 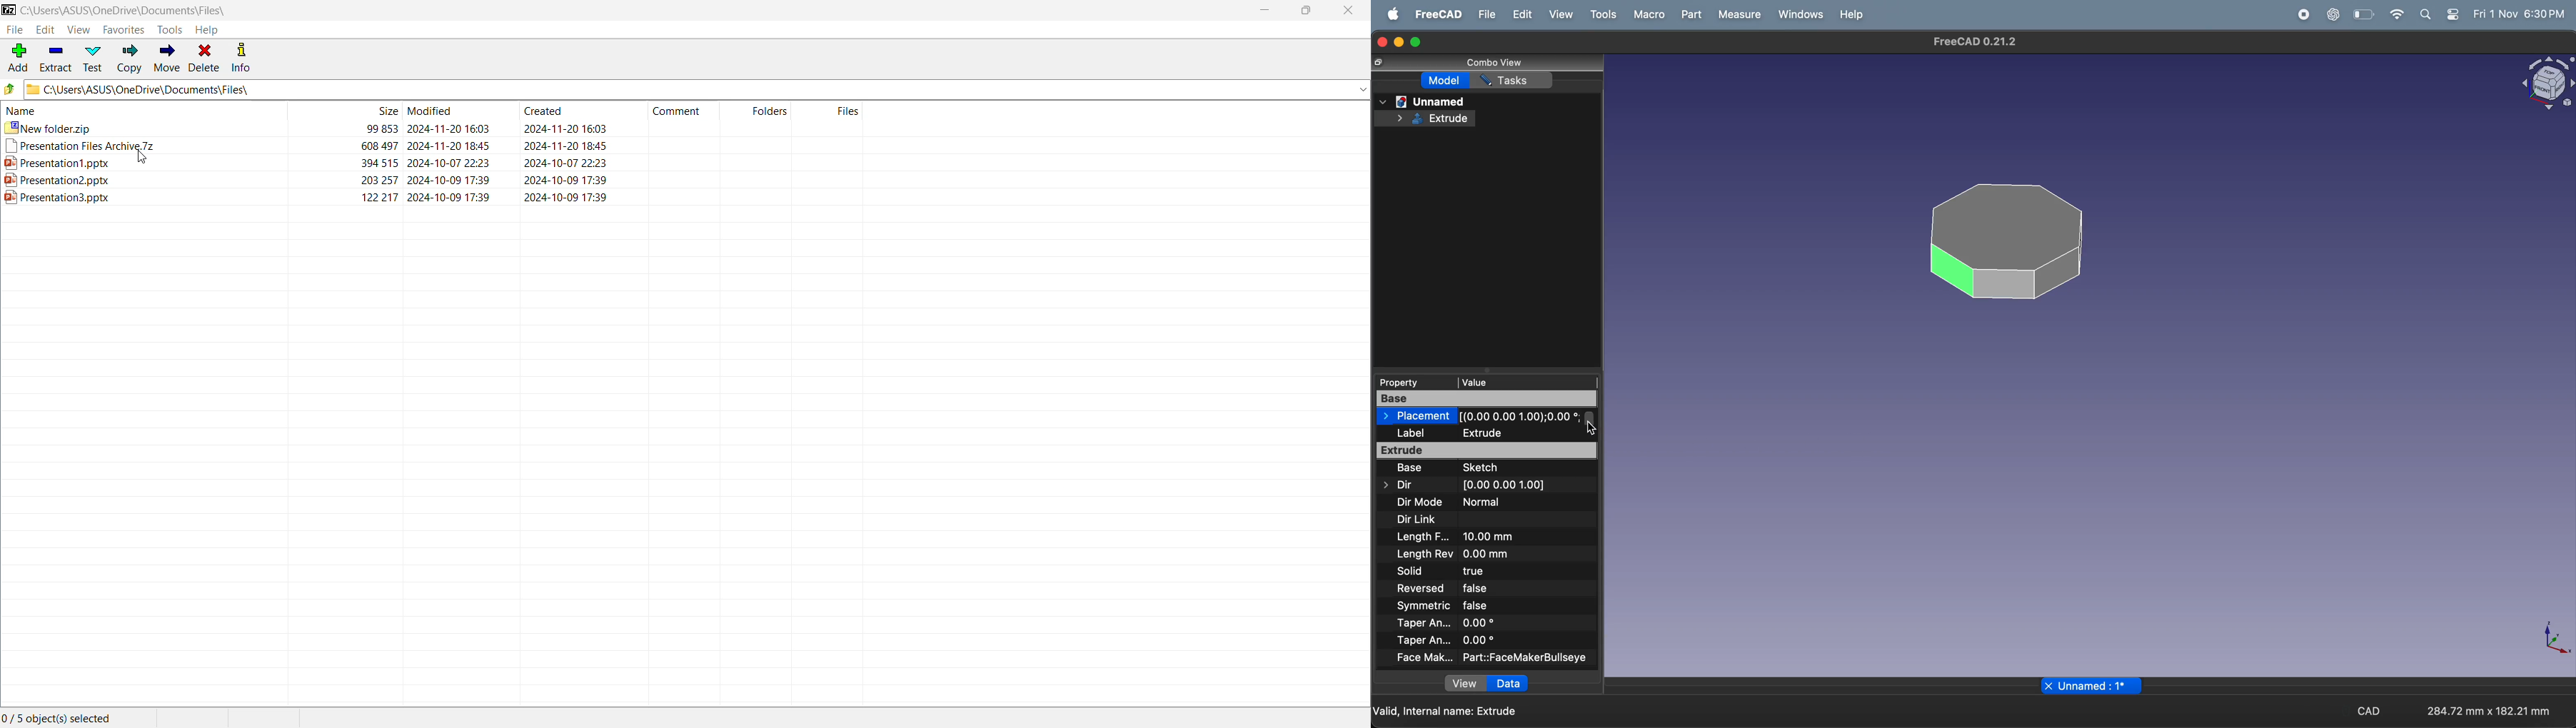 What do you see at coordinates (11, 89) in the screenshot?
I see `Move Up one level` at bounding box center [11, 89].